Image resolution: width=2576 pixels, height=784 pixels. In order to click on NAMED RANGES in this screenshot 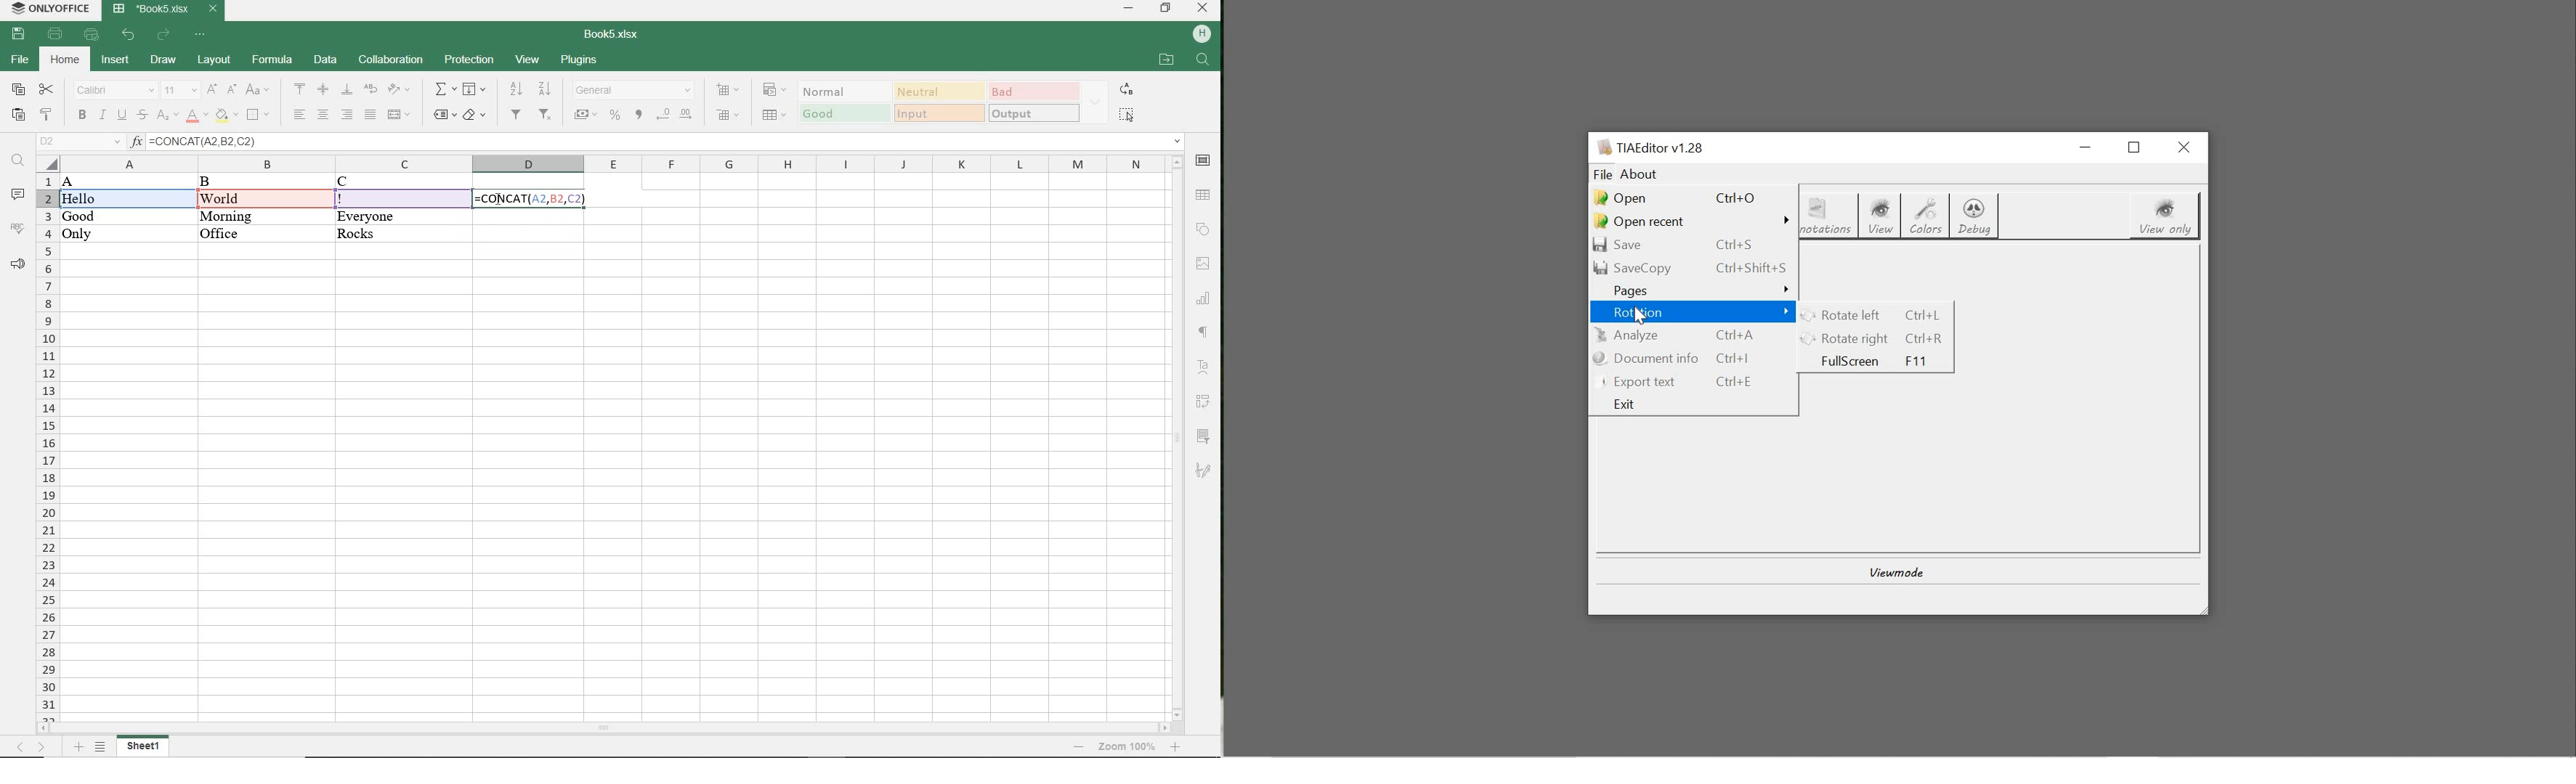, I will do `click(442, 115)`.